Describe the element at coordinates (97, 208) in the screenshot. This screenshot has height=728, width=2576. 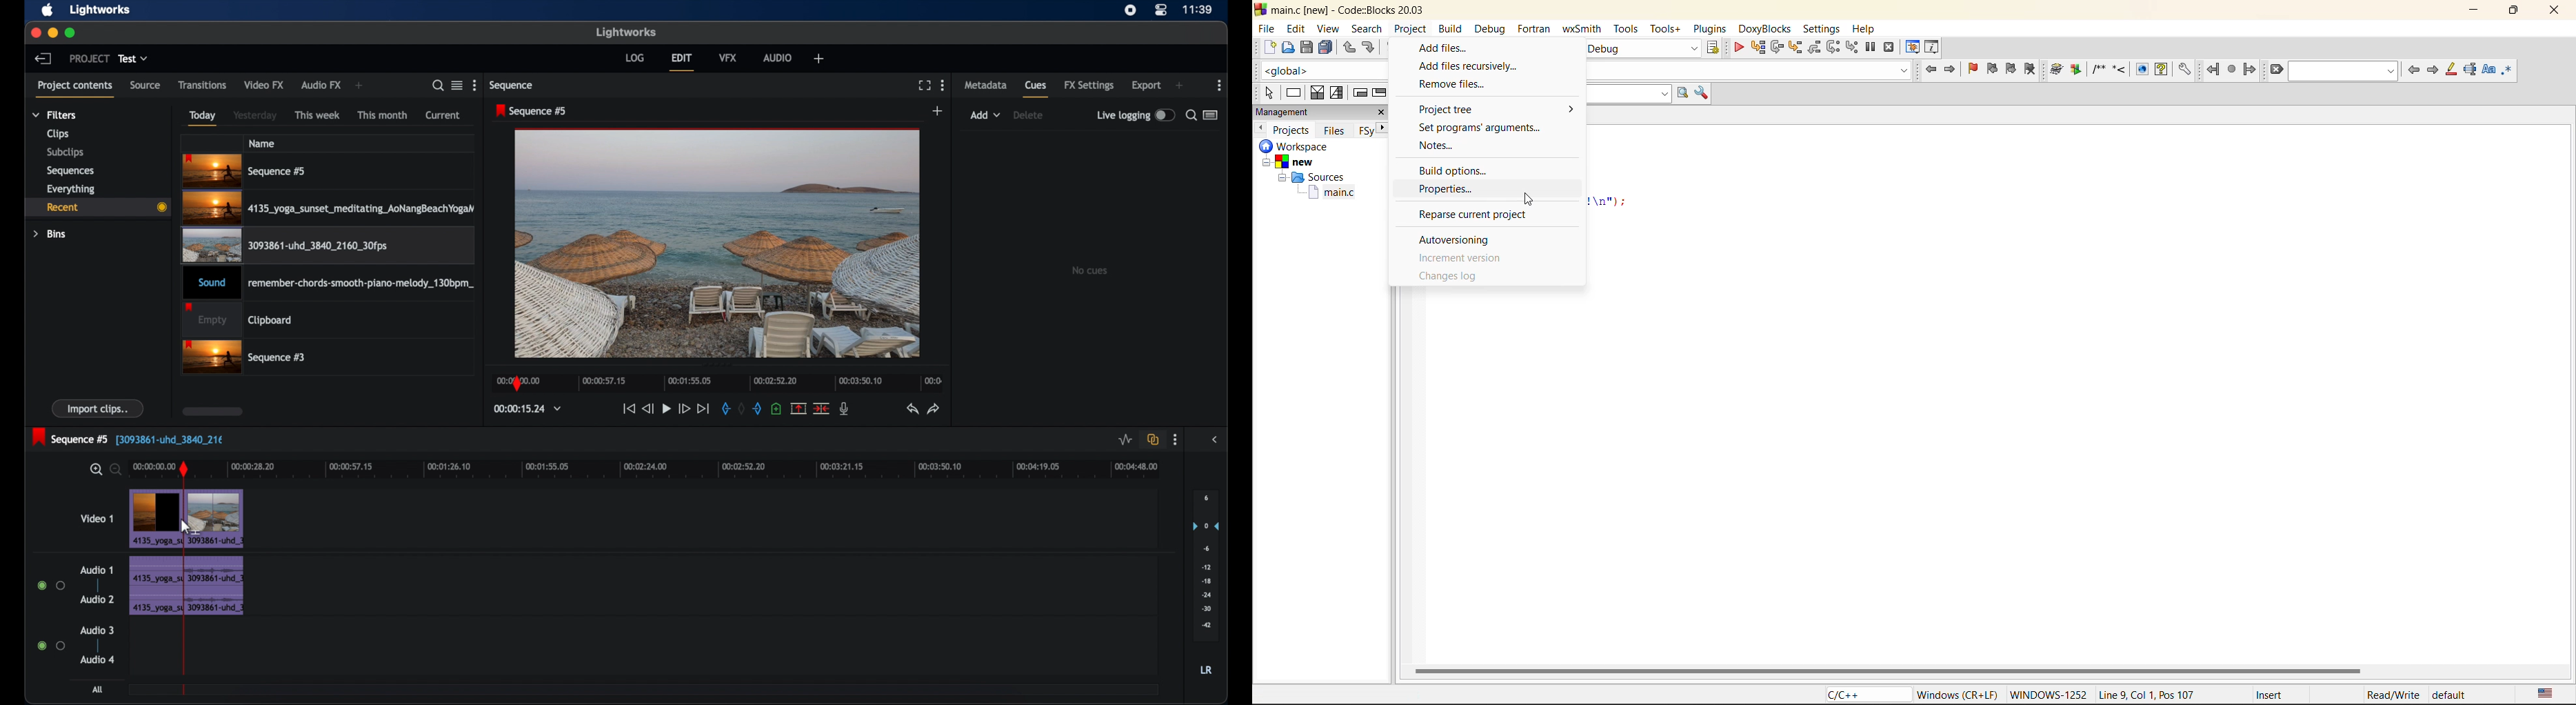
I see `recent` at that location.